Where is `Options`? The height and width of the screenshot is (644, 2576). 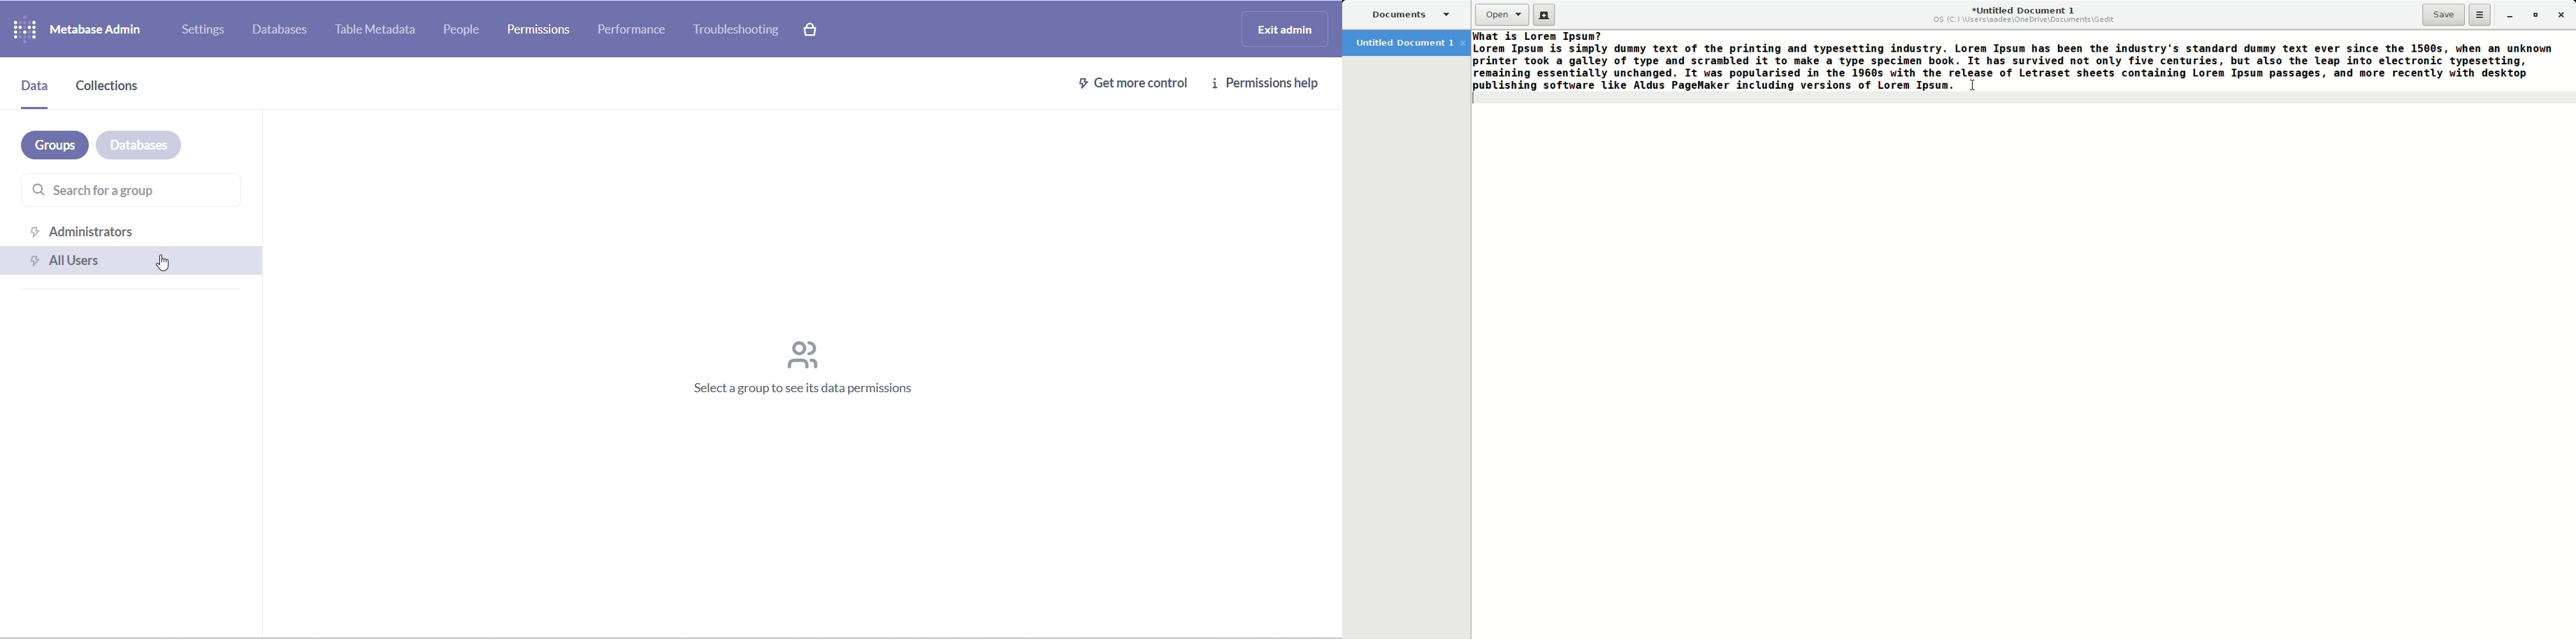 Options is located at coordinates (2481, 14).